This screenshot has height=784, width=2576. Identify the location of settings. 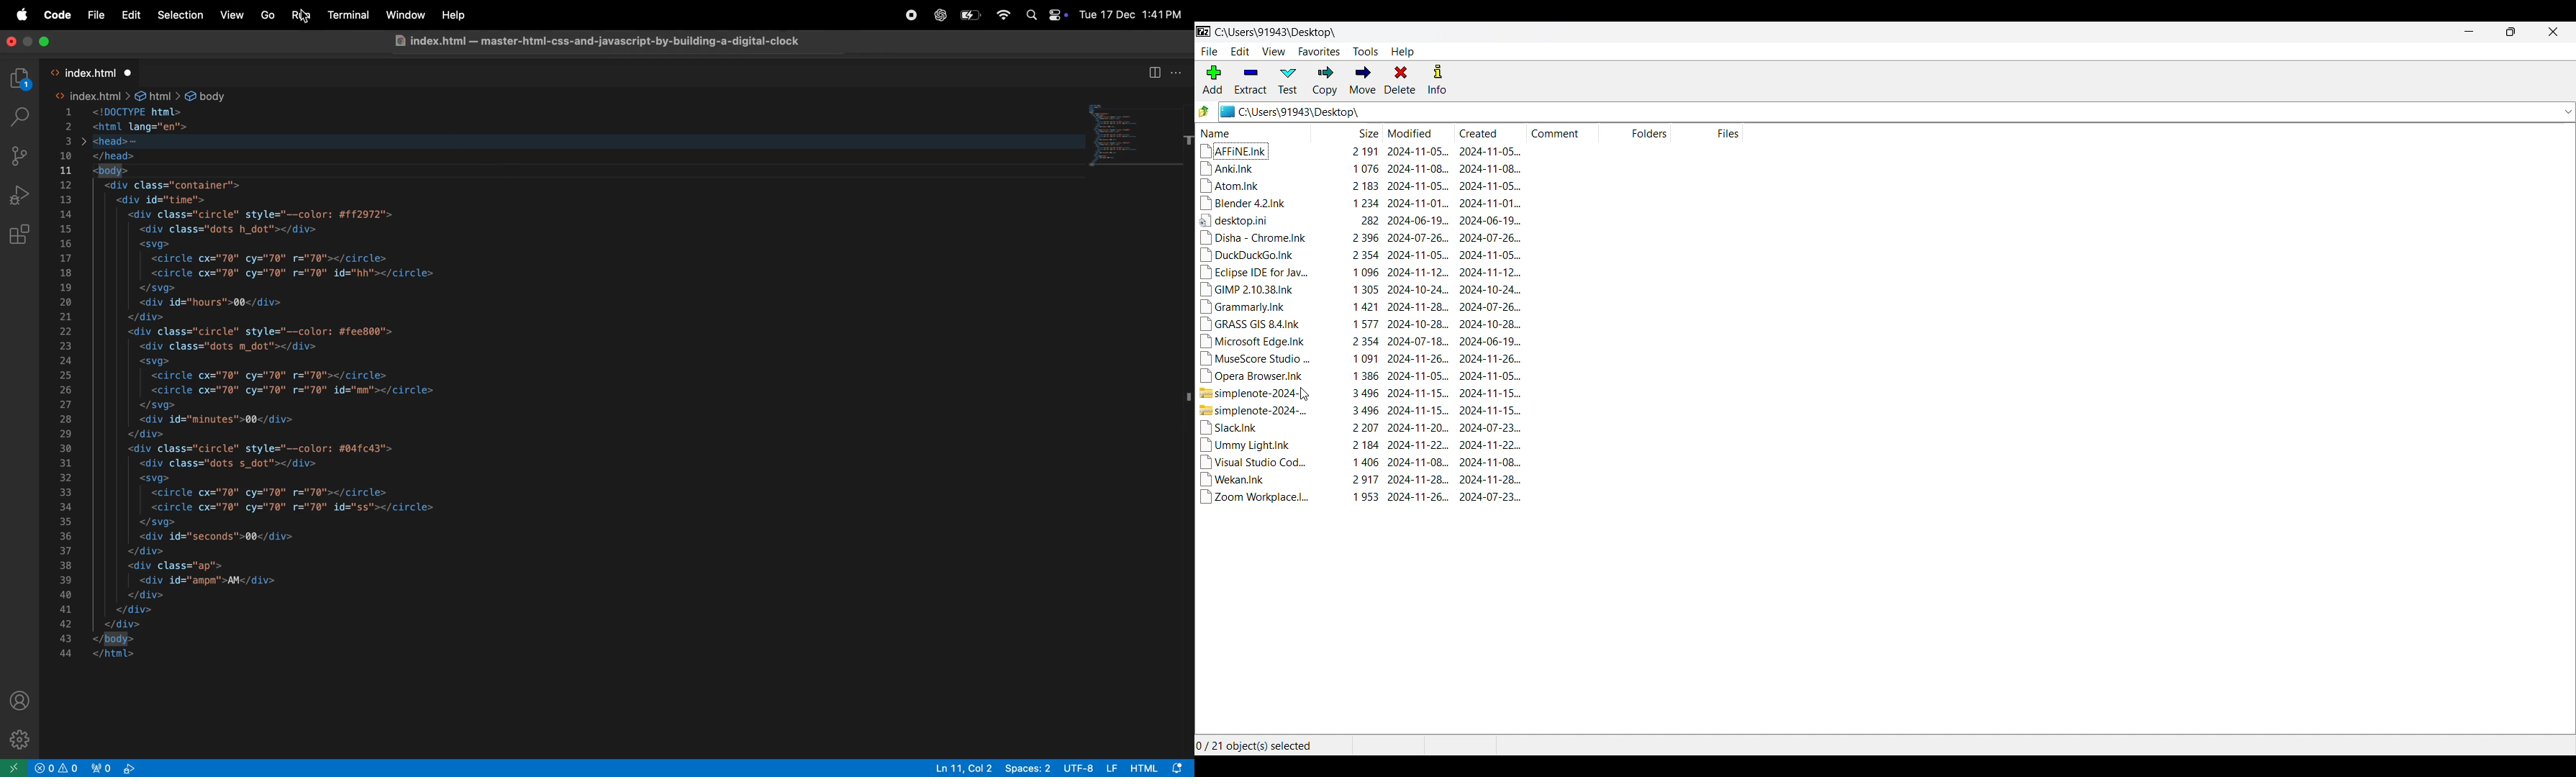
(17, 738).